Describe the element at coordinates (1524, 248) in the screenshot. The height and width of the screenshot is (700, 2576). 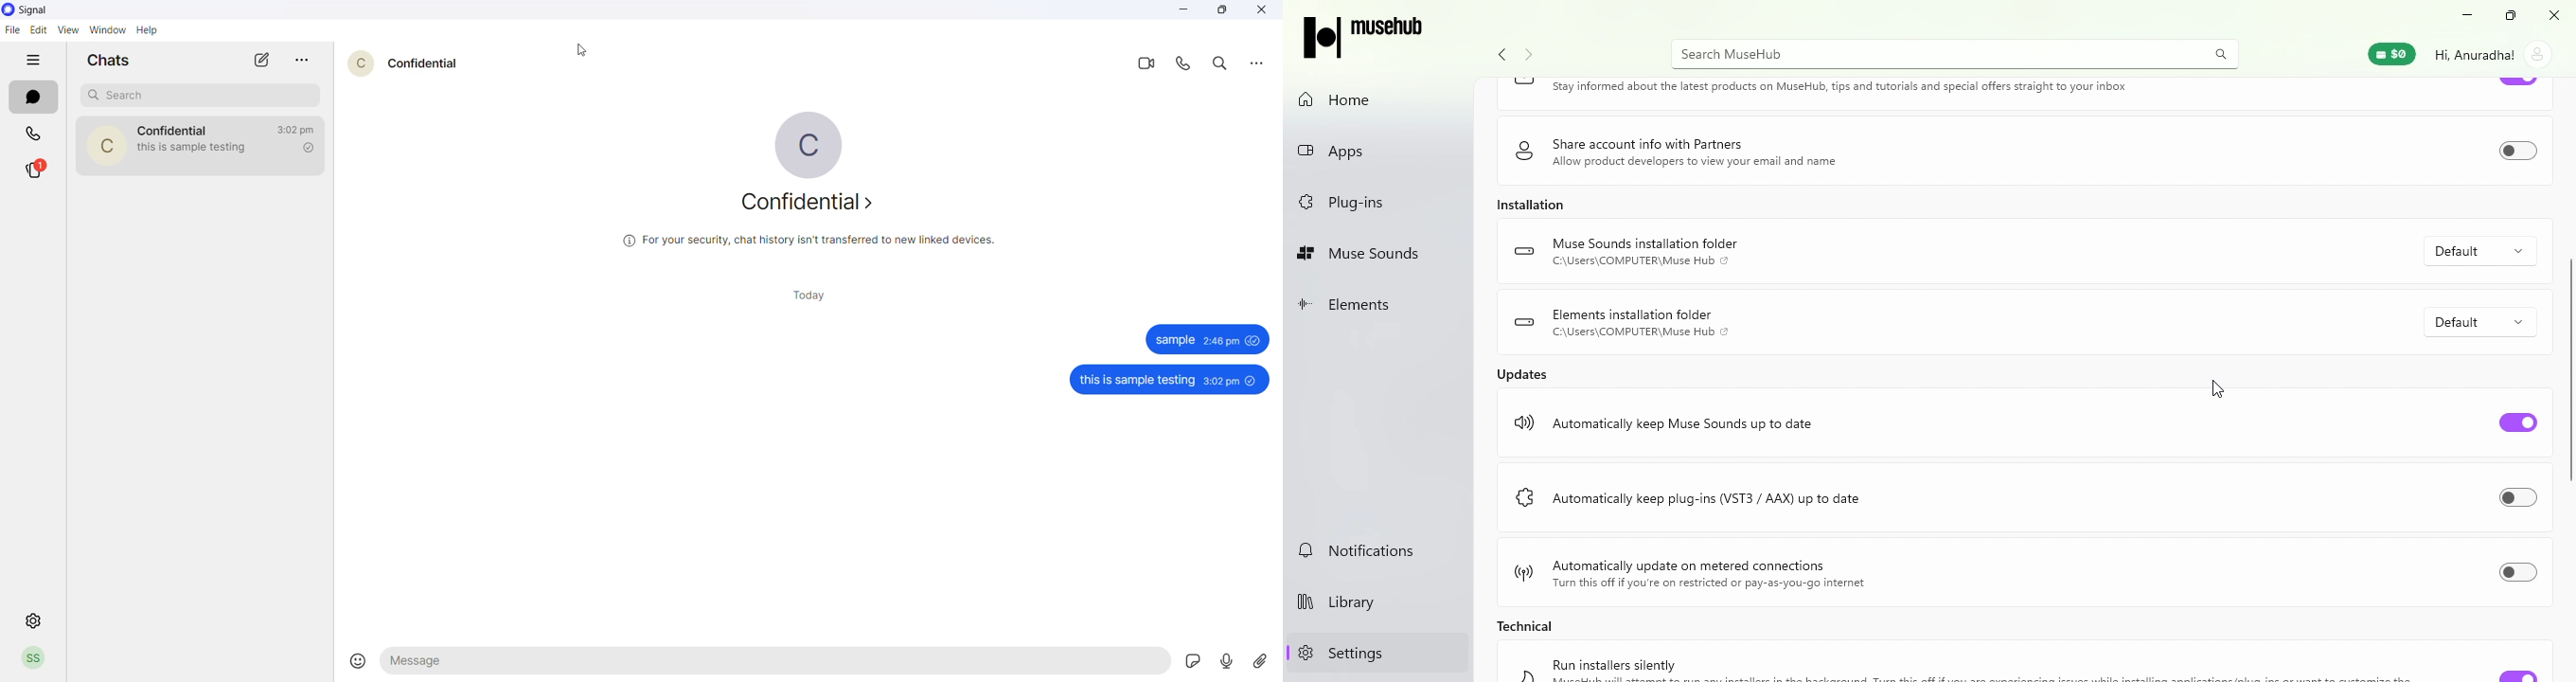
I see `logo ` at that location.